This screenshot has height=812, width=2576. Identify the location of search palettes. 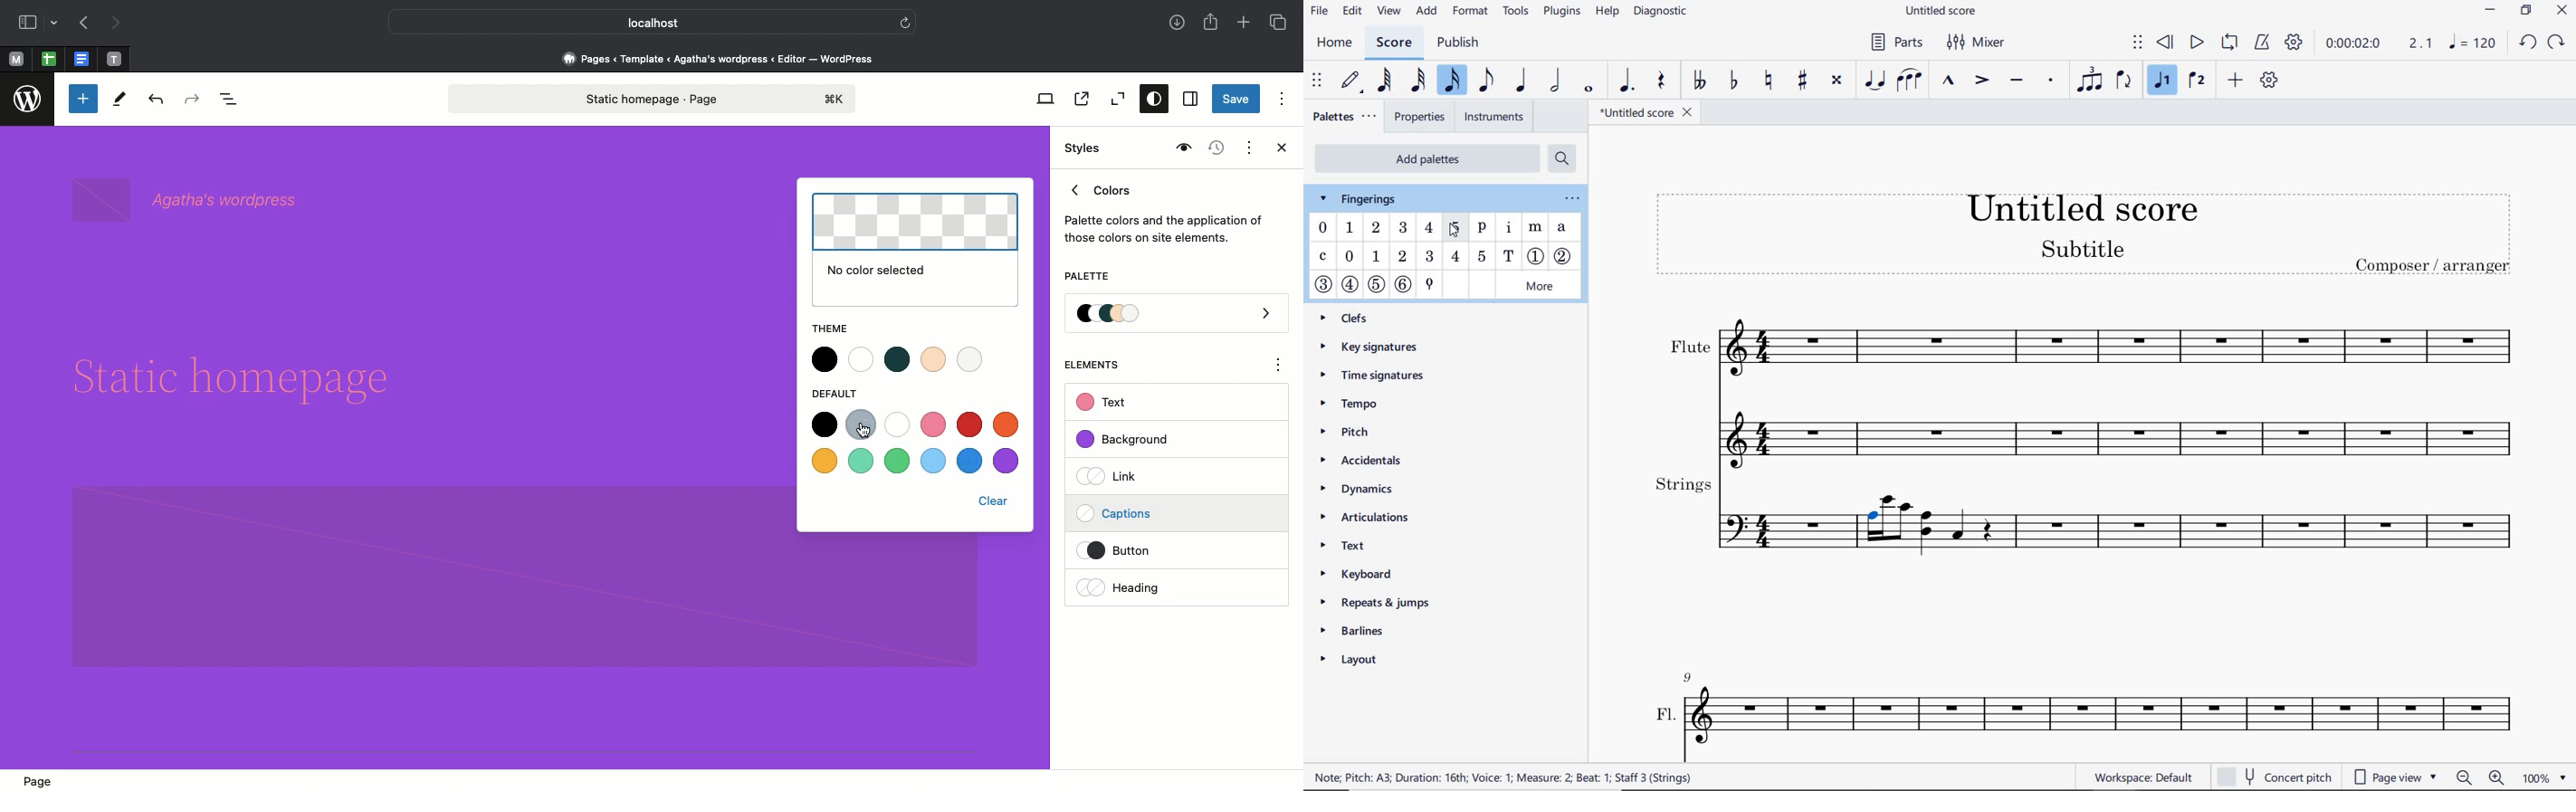
(1563, 161).